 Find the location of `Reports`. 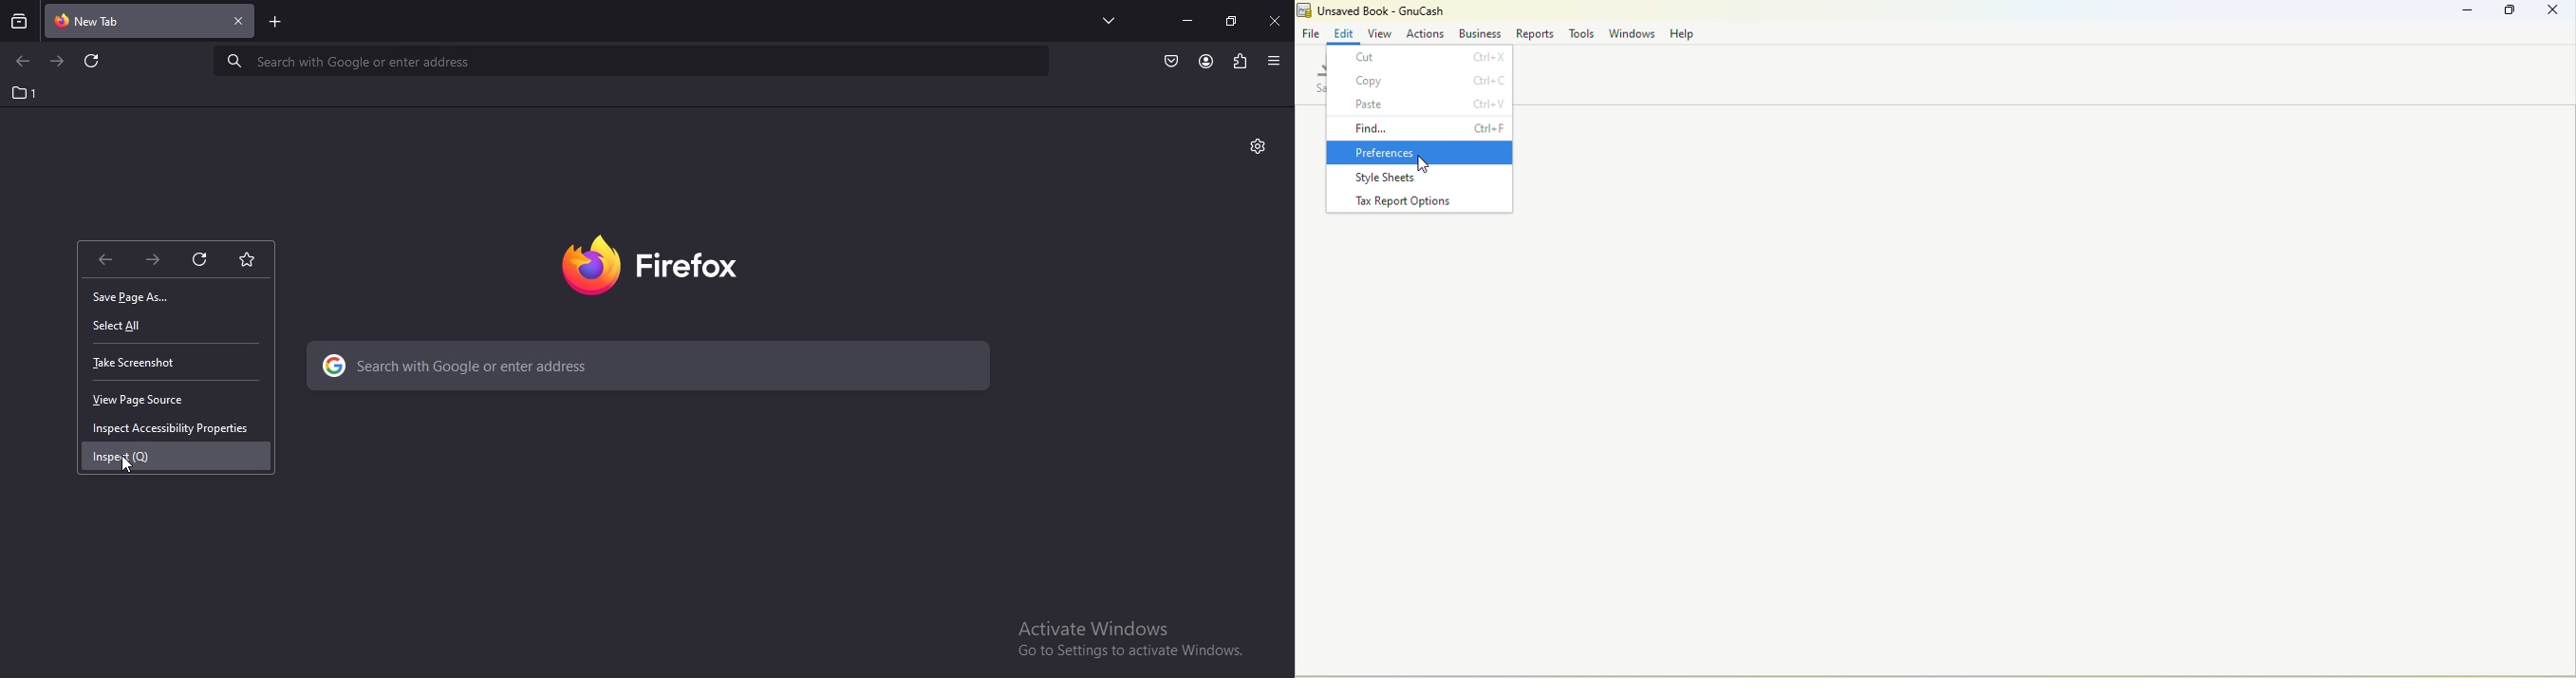

Reports is located at coordinates (1534, 33).